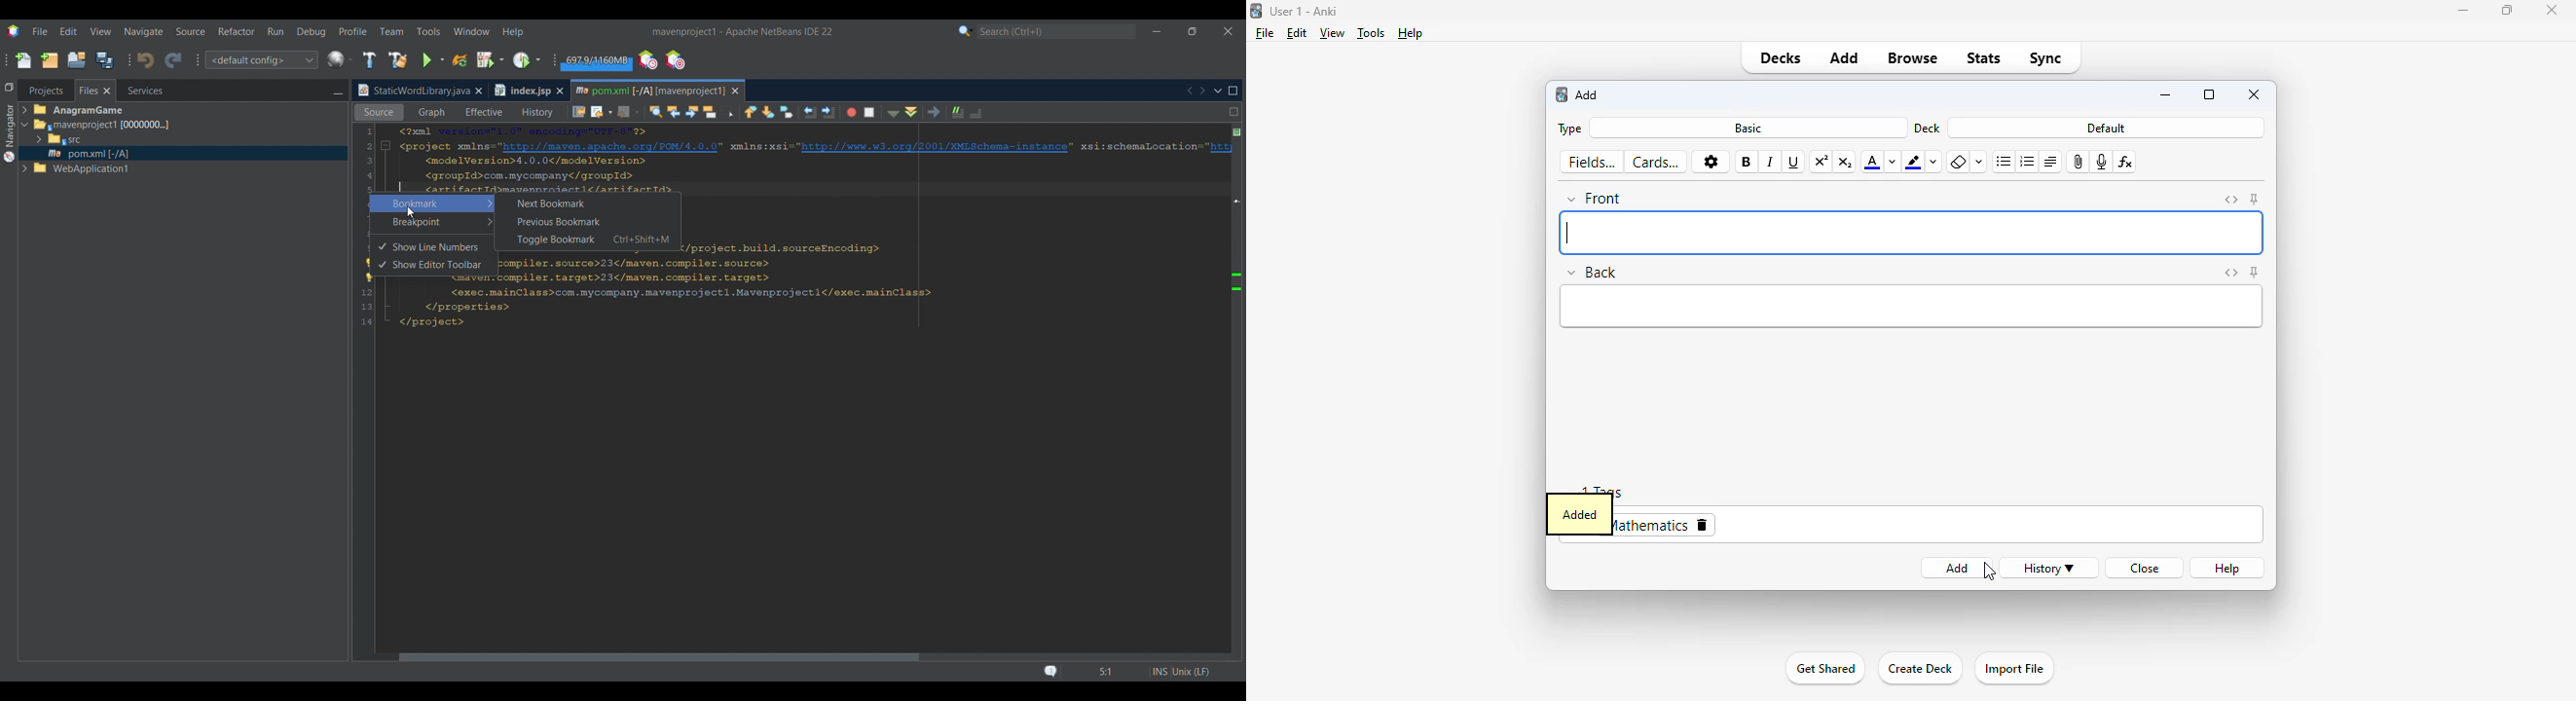 The width and height of the screenshot is (2576, 728). Describe the element at coordinates (1825, 668) in the screenshot. I see `get started` at that location.